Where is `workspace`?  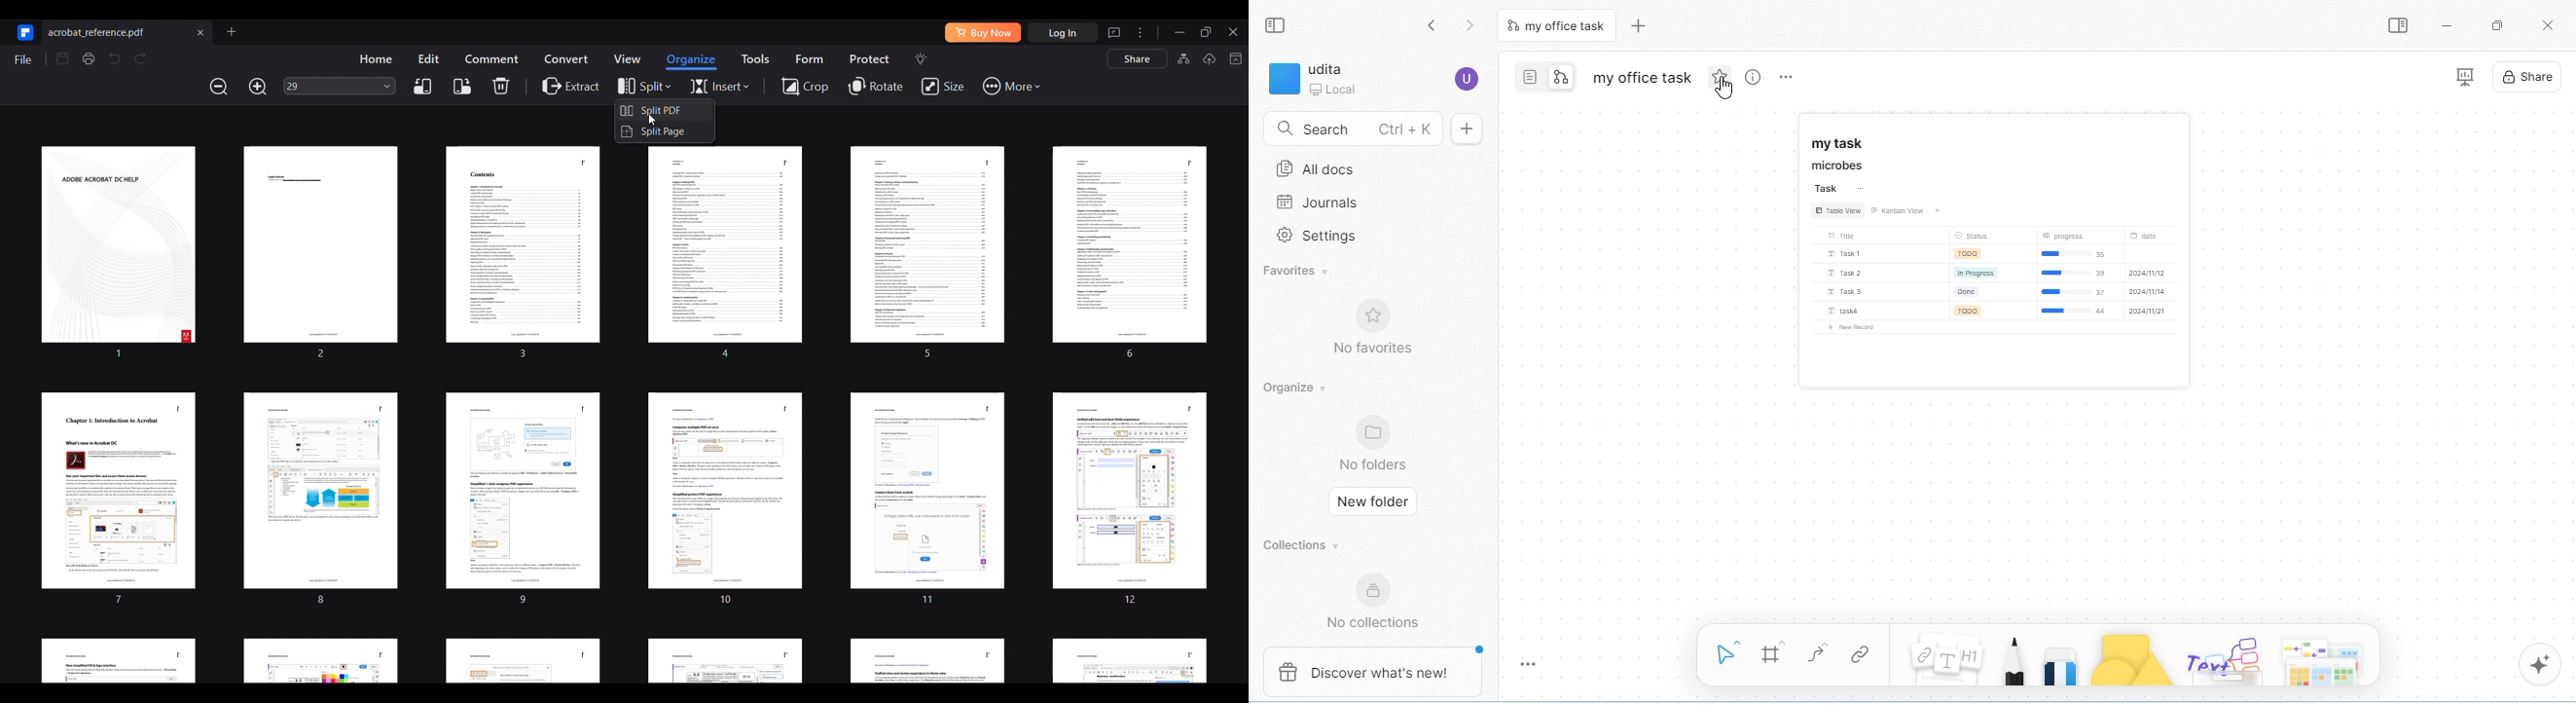
workspace is located at coordinates (1316, 78).